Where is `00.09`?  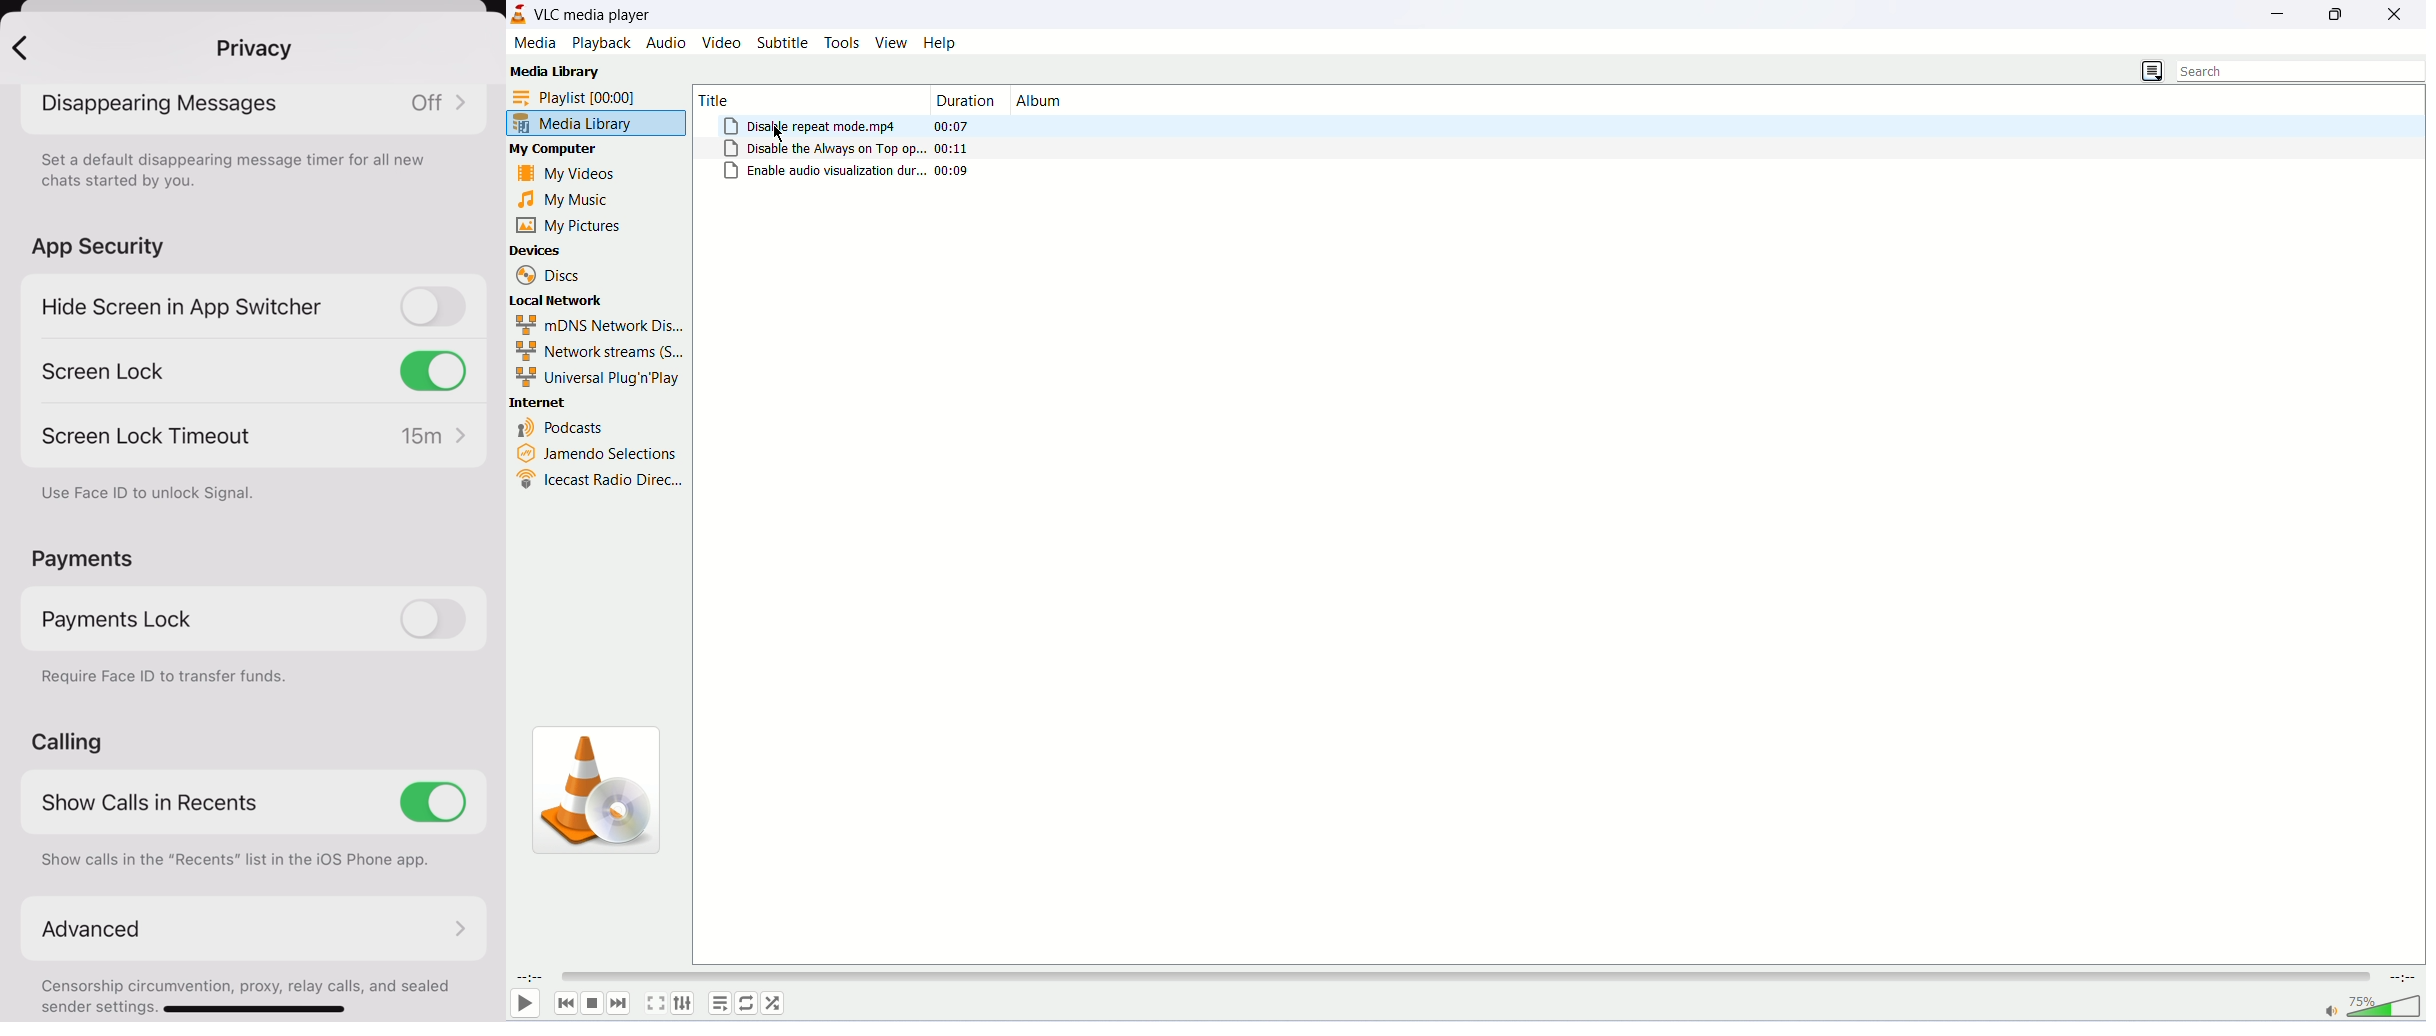
00.09 is located at coordinates (954, 170).